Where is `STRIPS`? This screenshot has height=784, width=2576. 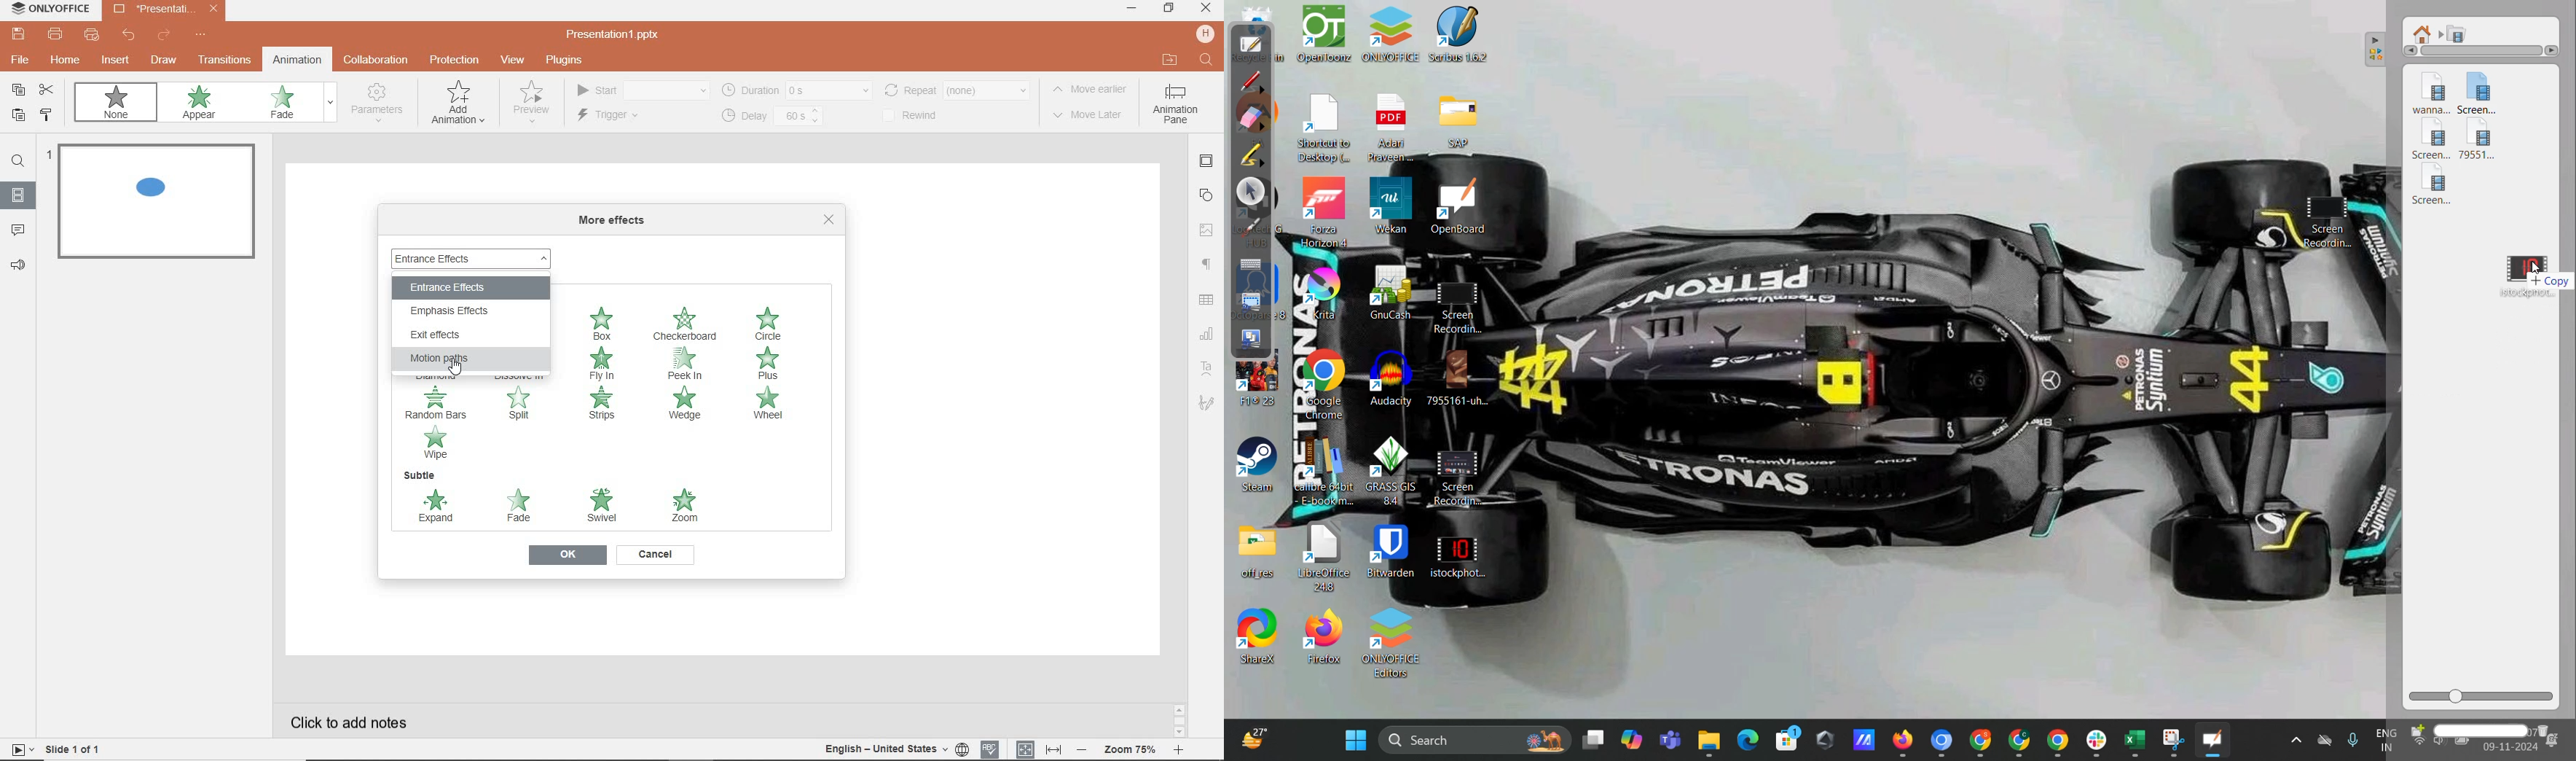 STRIPS is located at coordinates (600, 404).